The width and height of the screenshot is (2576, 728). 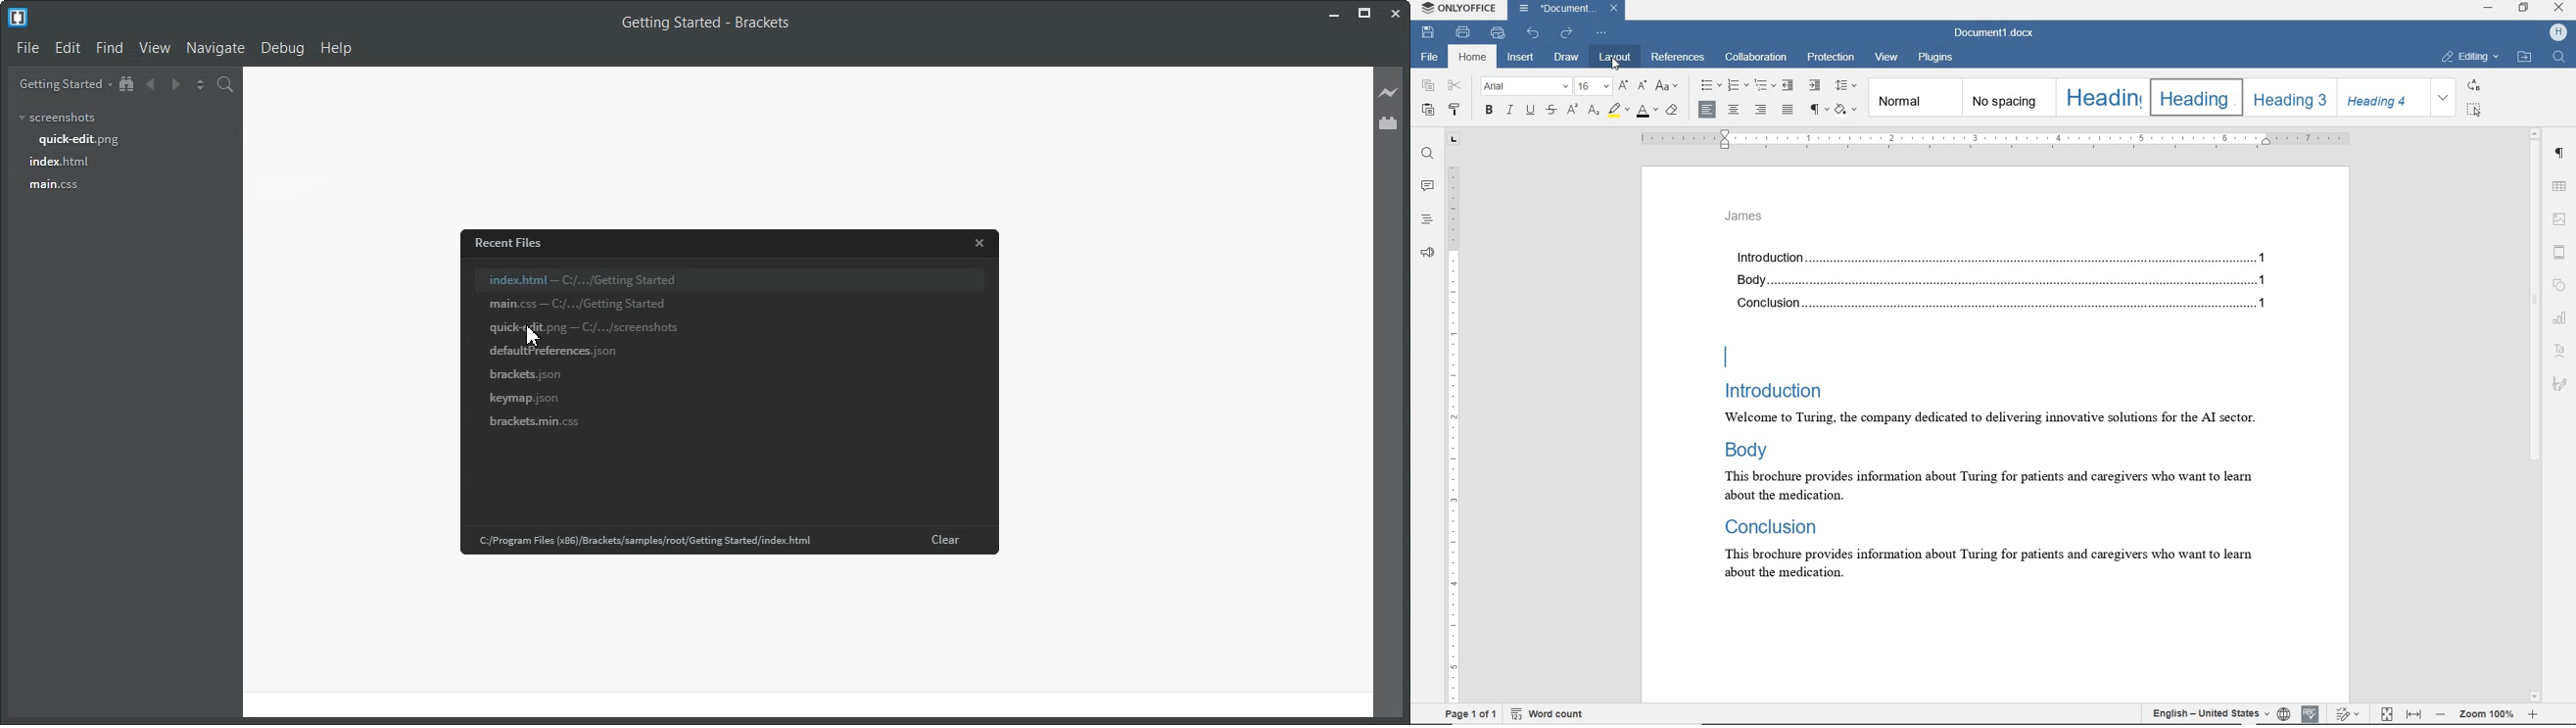 I want to click on Show in the file Tree, so click(x=127, y=85).